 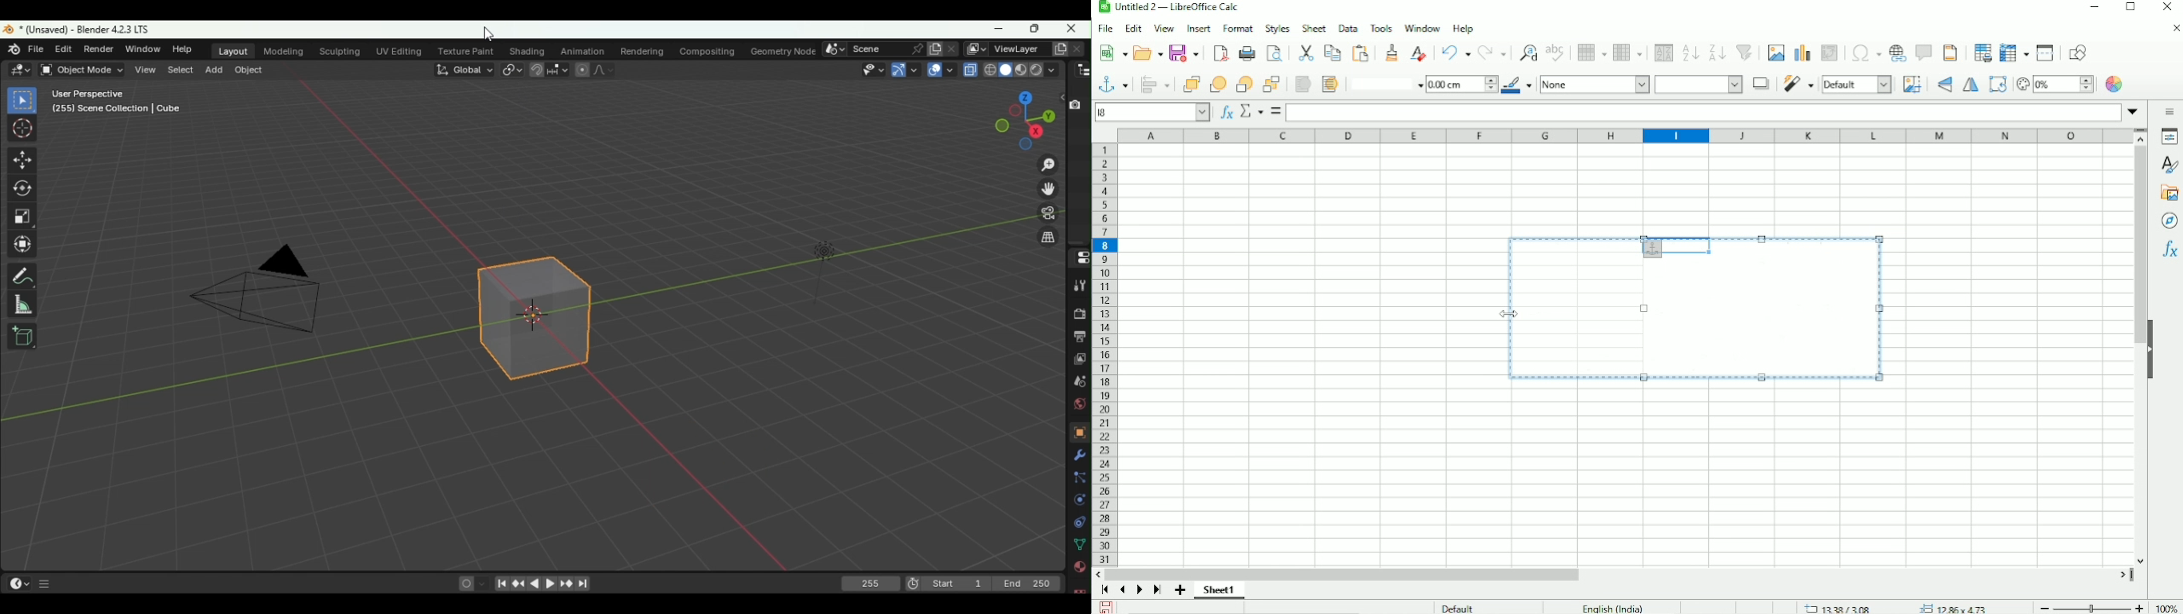 What do you see at coordinates (1005, 70) in the screenshot?
I see `Viewport shading: Solid` at bounding box center [1005, 70].